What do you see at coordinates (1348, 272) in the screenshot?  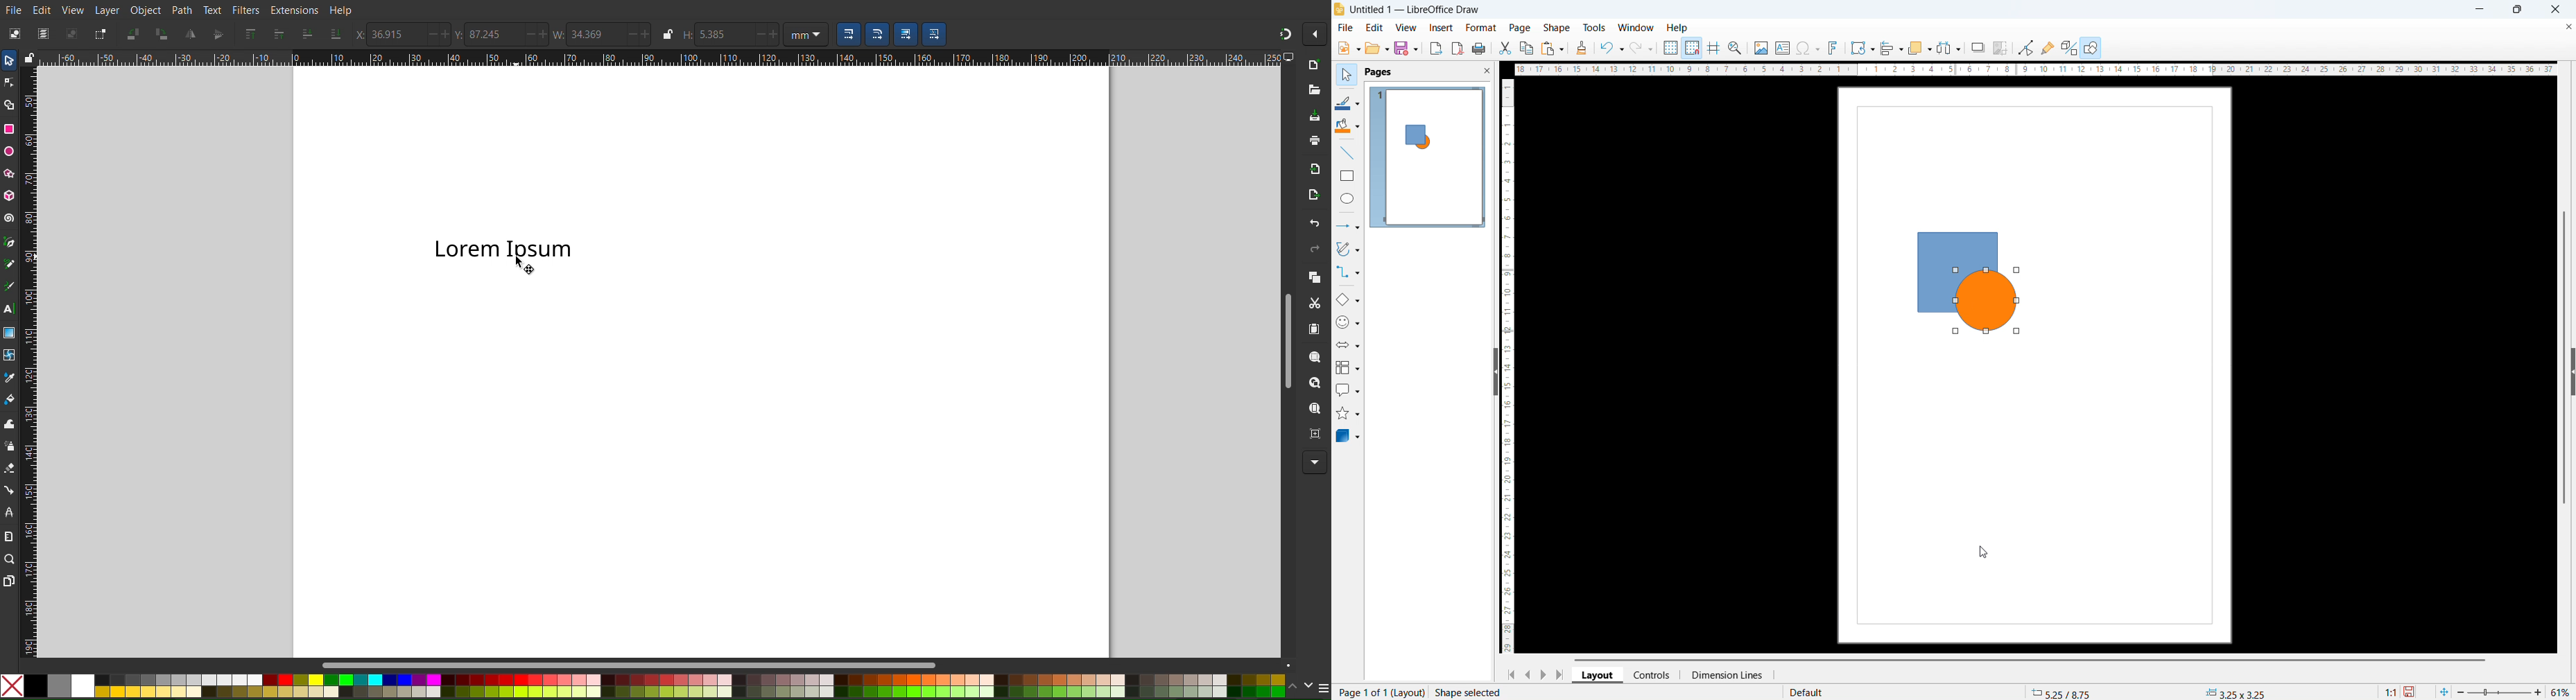 I see `Connectors ` at bounding box center [1348, 272].